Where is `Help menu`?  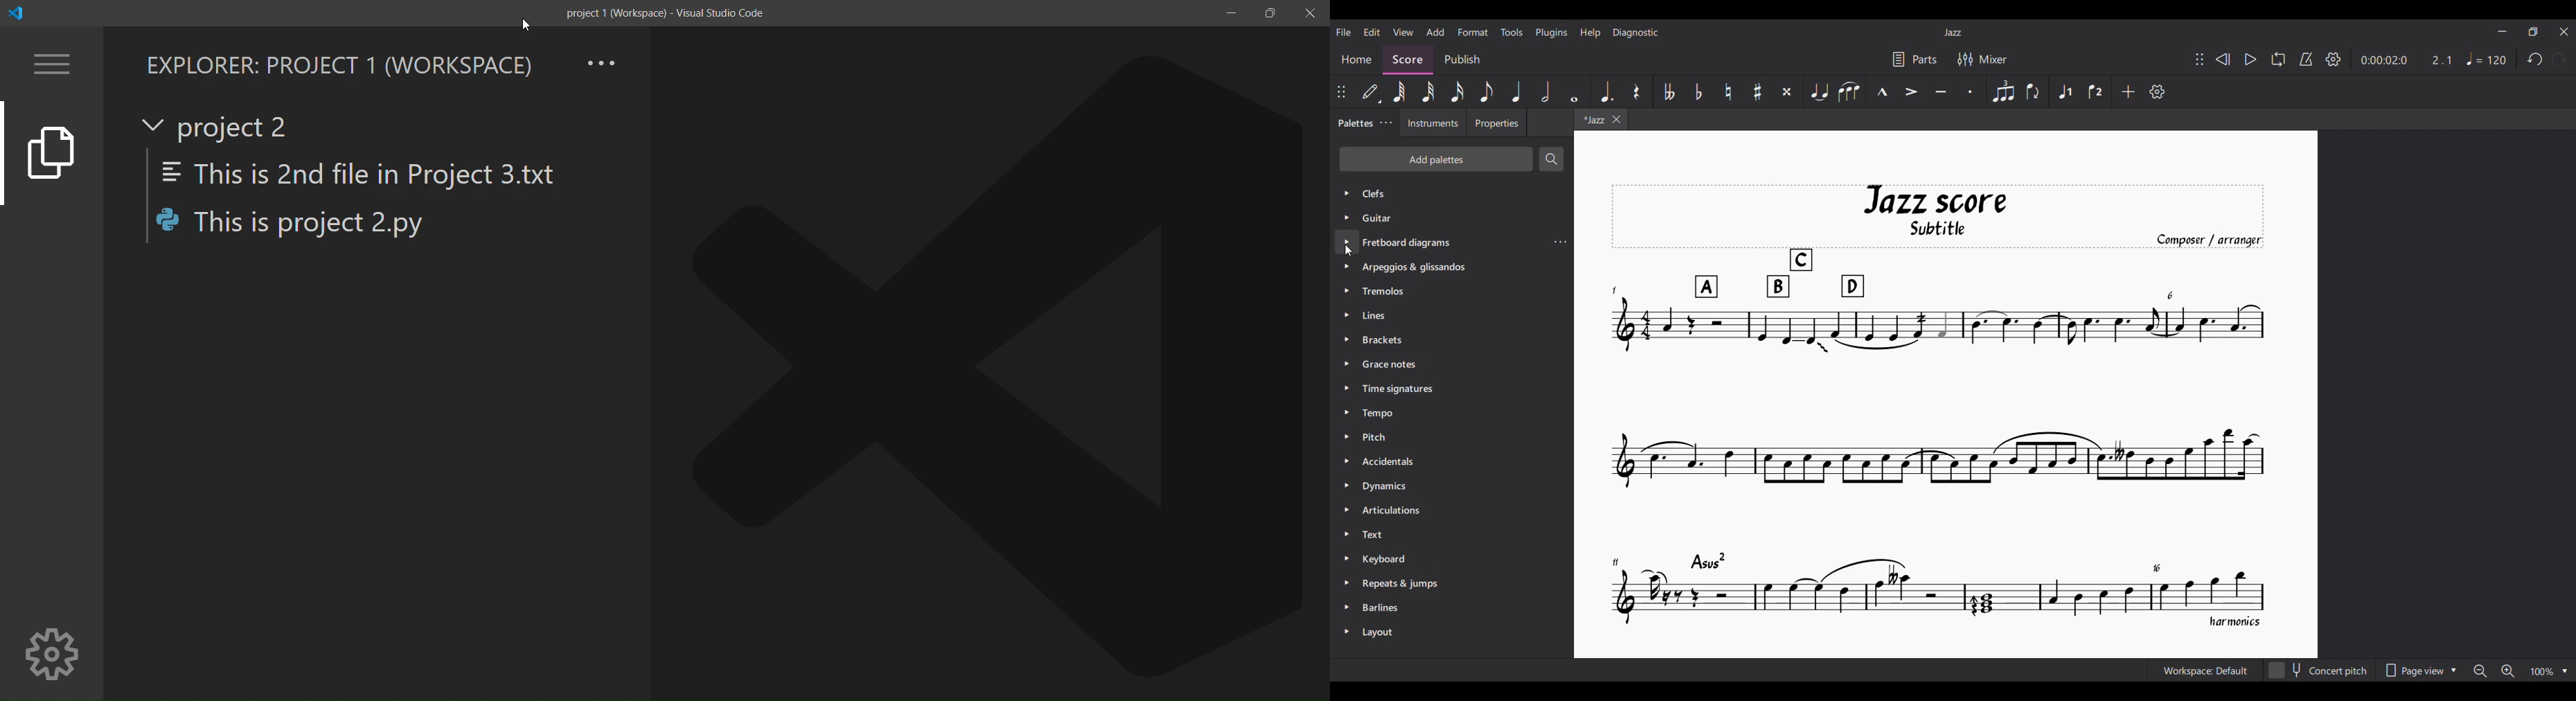
Help menu is located at coordinates (1591, 33).